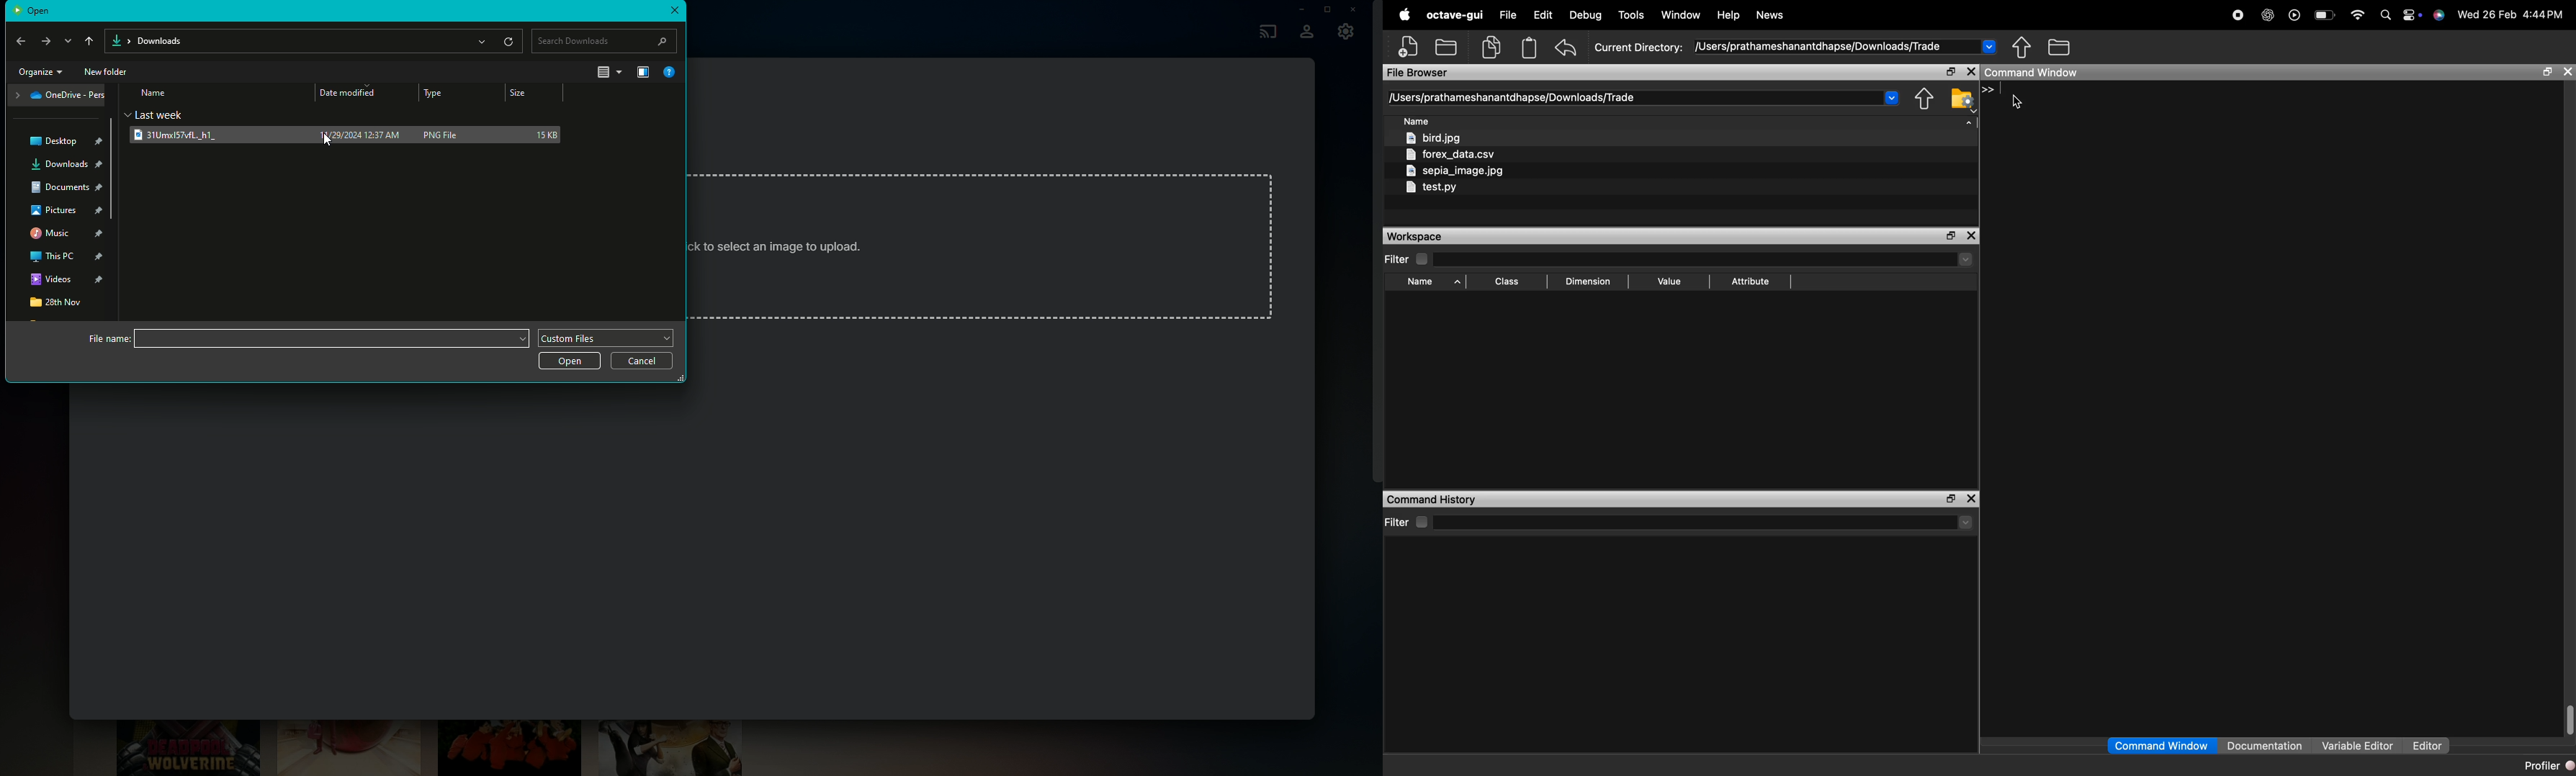 This screenshot has height=784, width=2576. I want to click on Move up, so click(86, 38).